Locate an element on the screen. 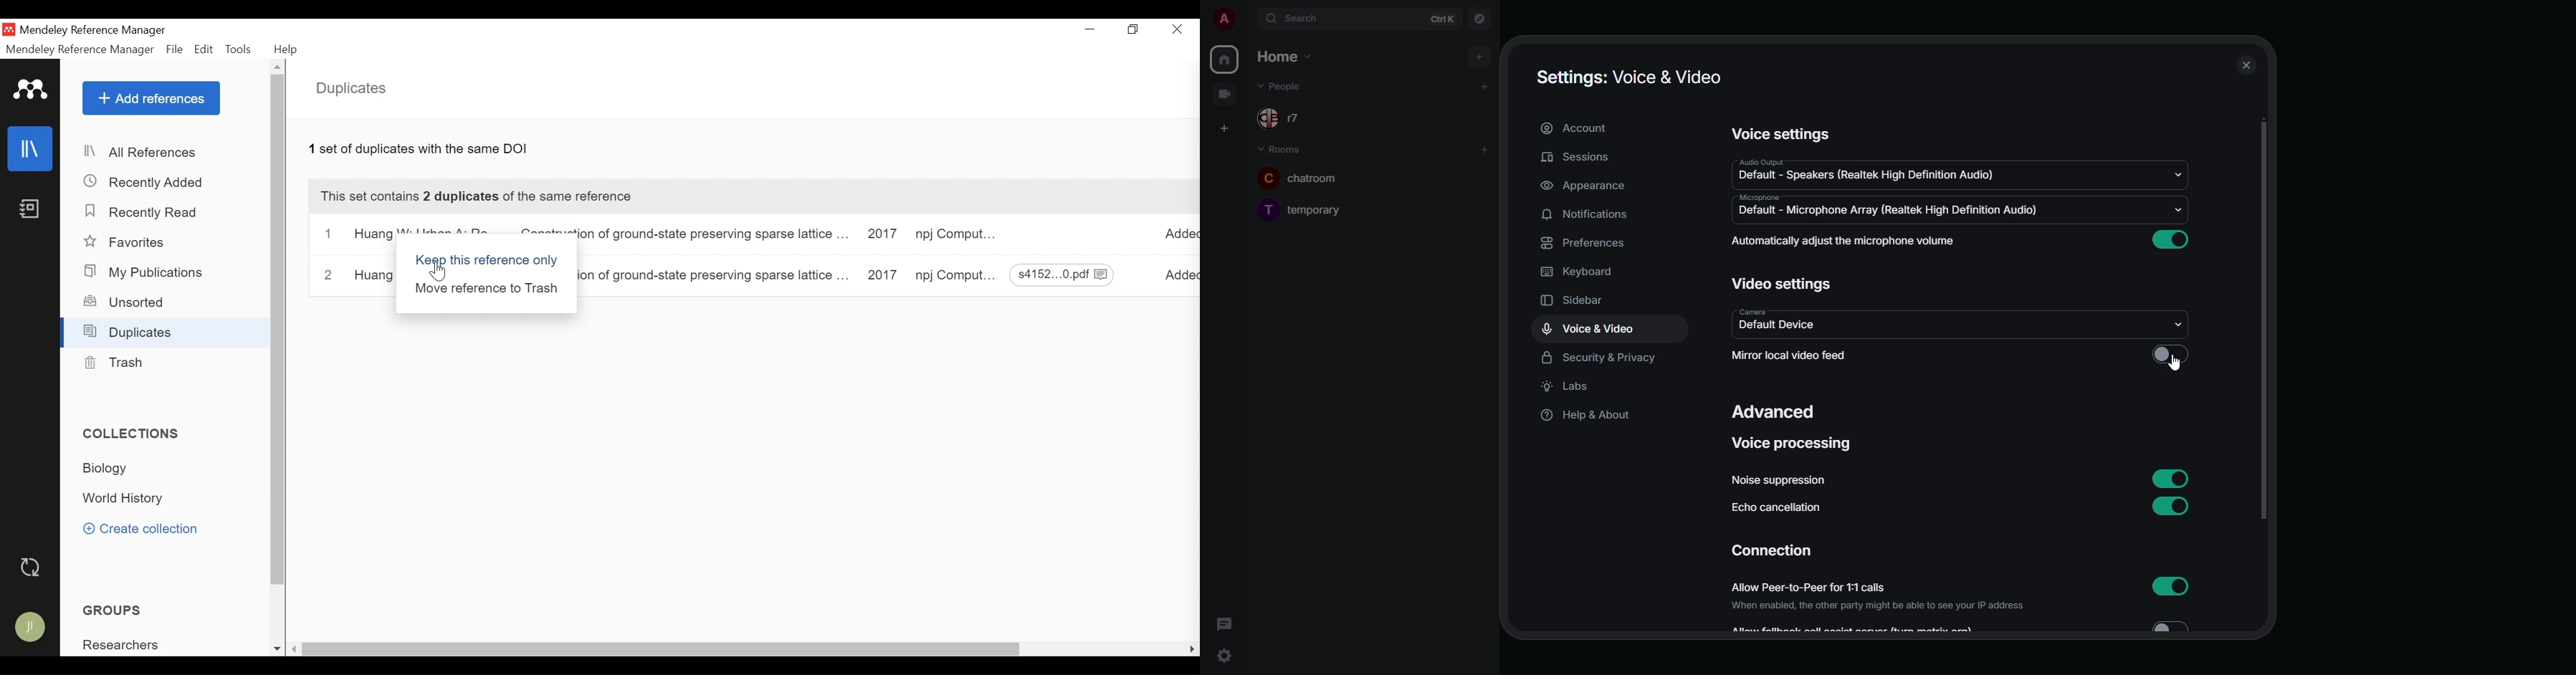 This screenshot has width=2576, height=700. Collection is located at coordinates (109, 468).